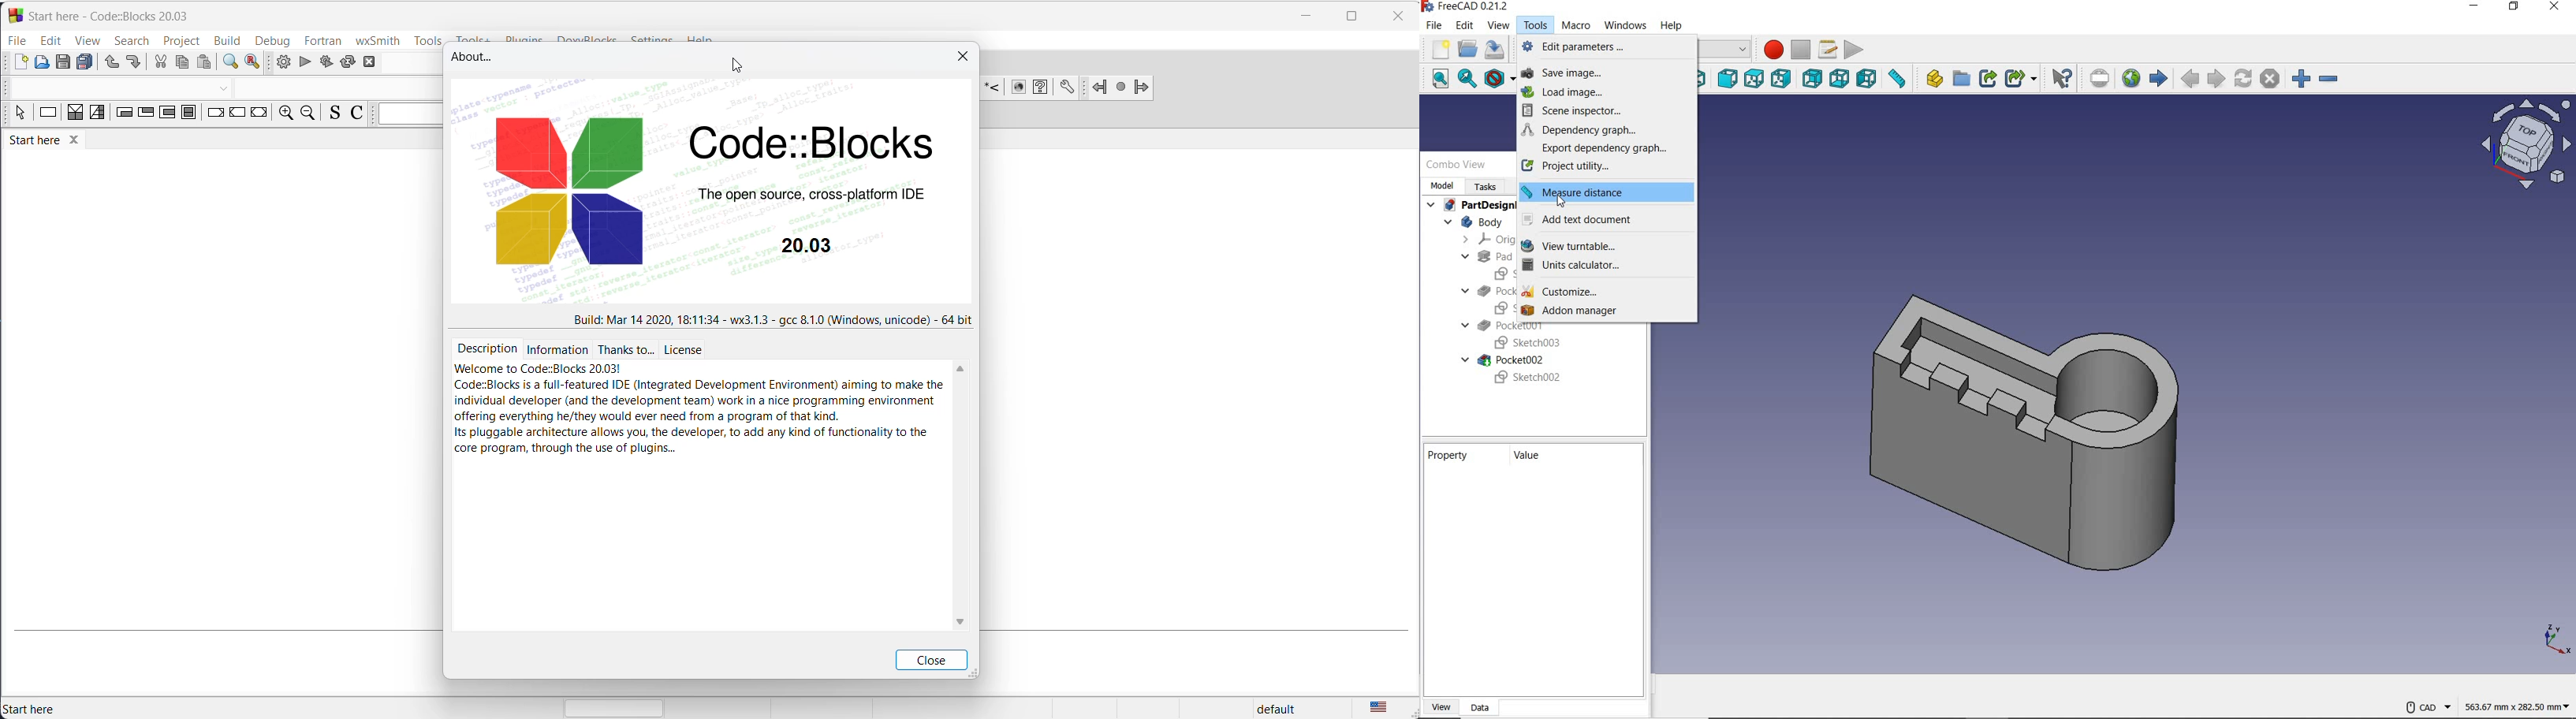  Describe the element at coordinates (229, 40) in the screenshot. I see `build` at that location.